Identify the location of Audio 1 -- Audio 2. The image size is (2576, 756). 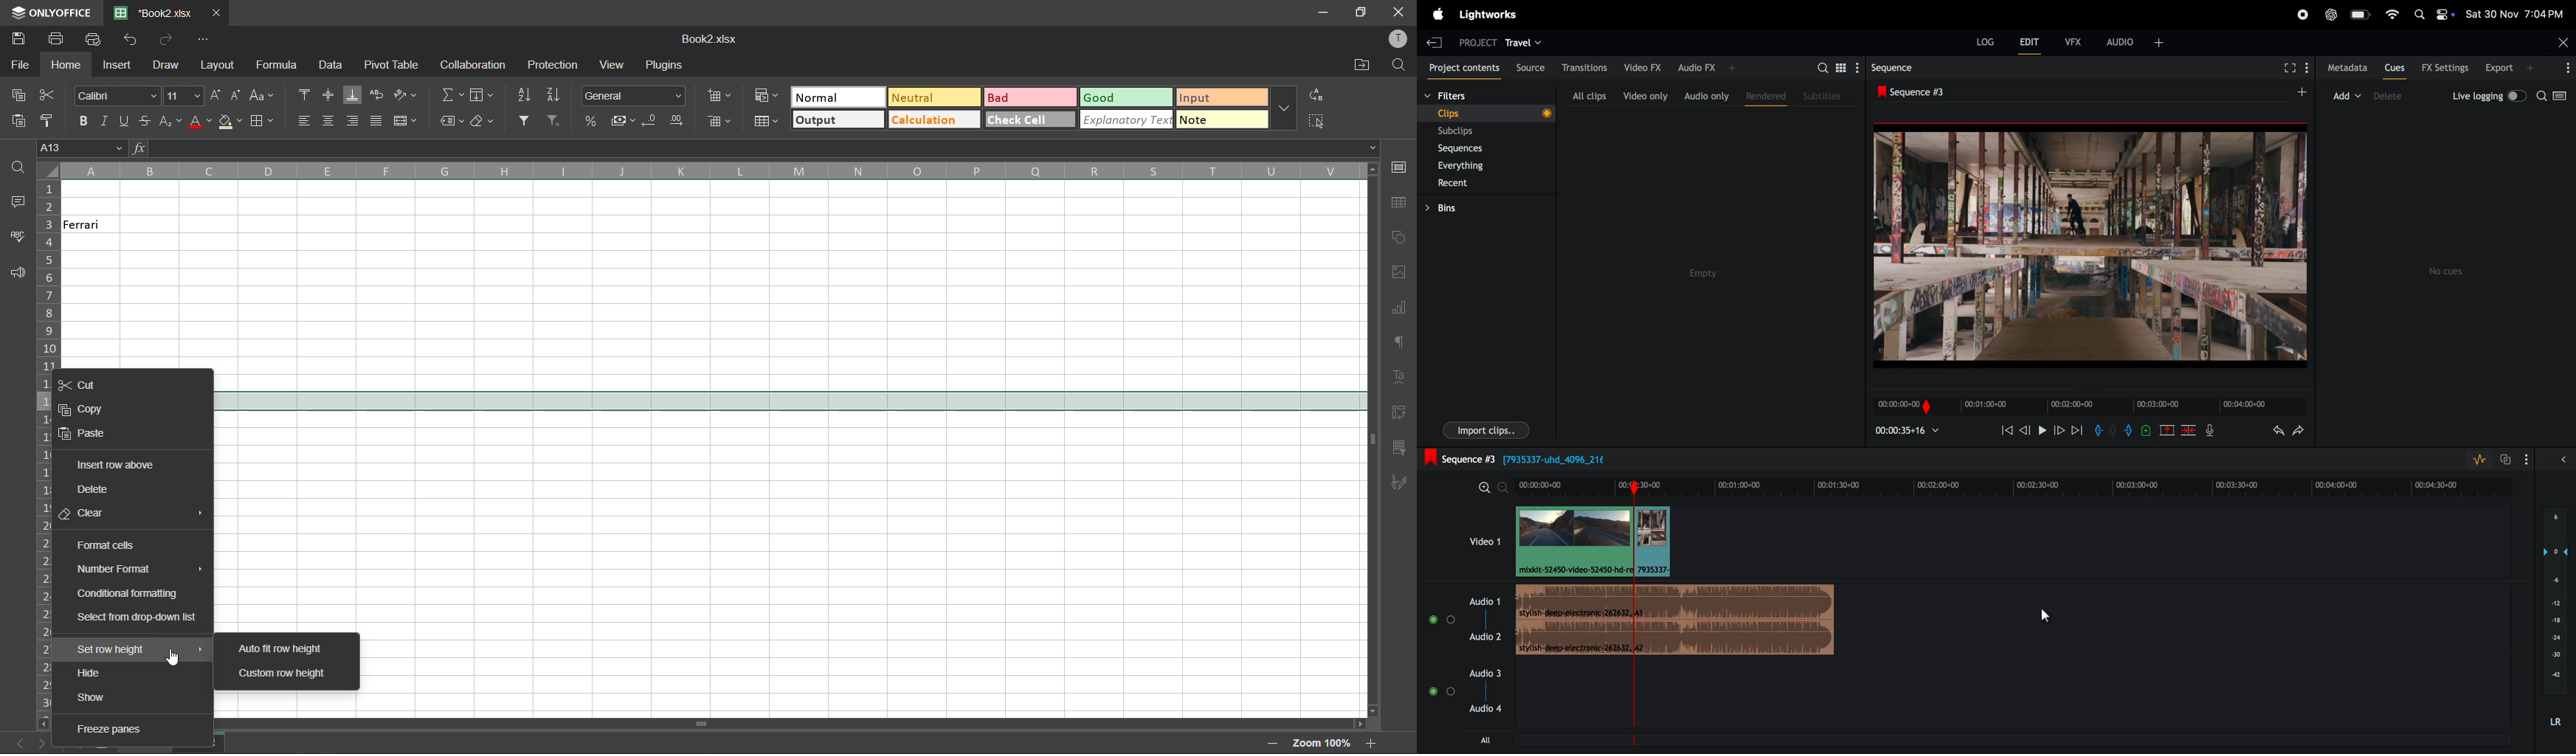
(1487, 614).